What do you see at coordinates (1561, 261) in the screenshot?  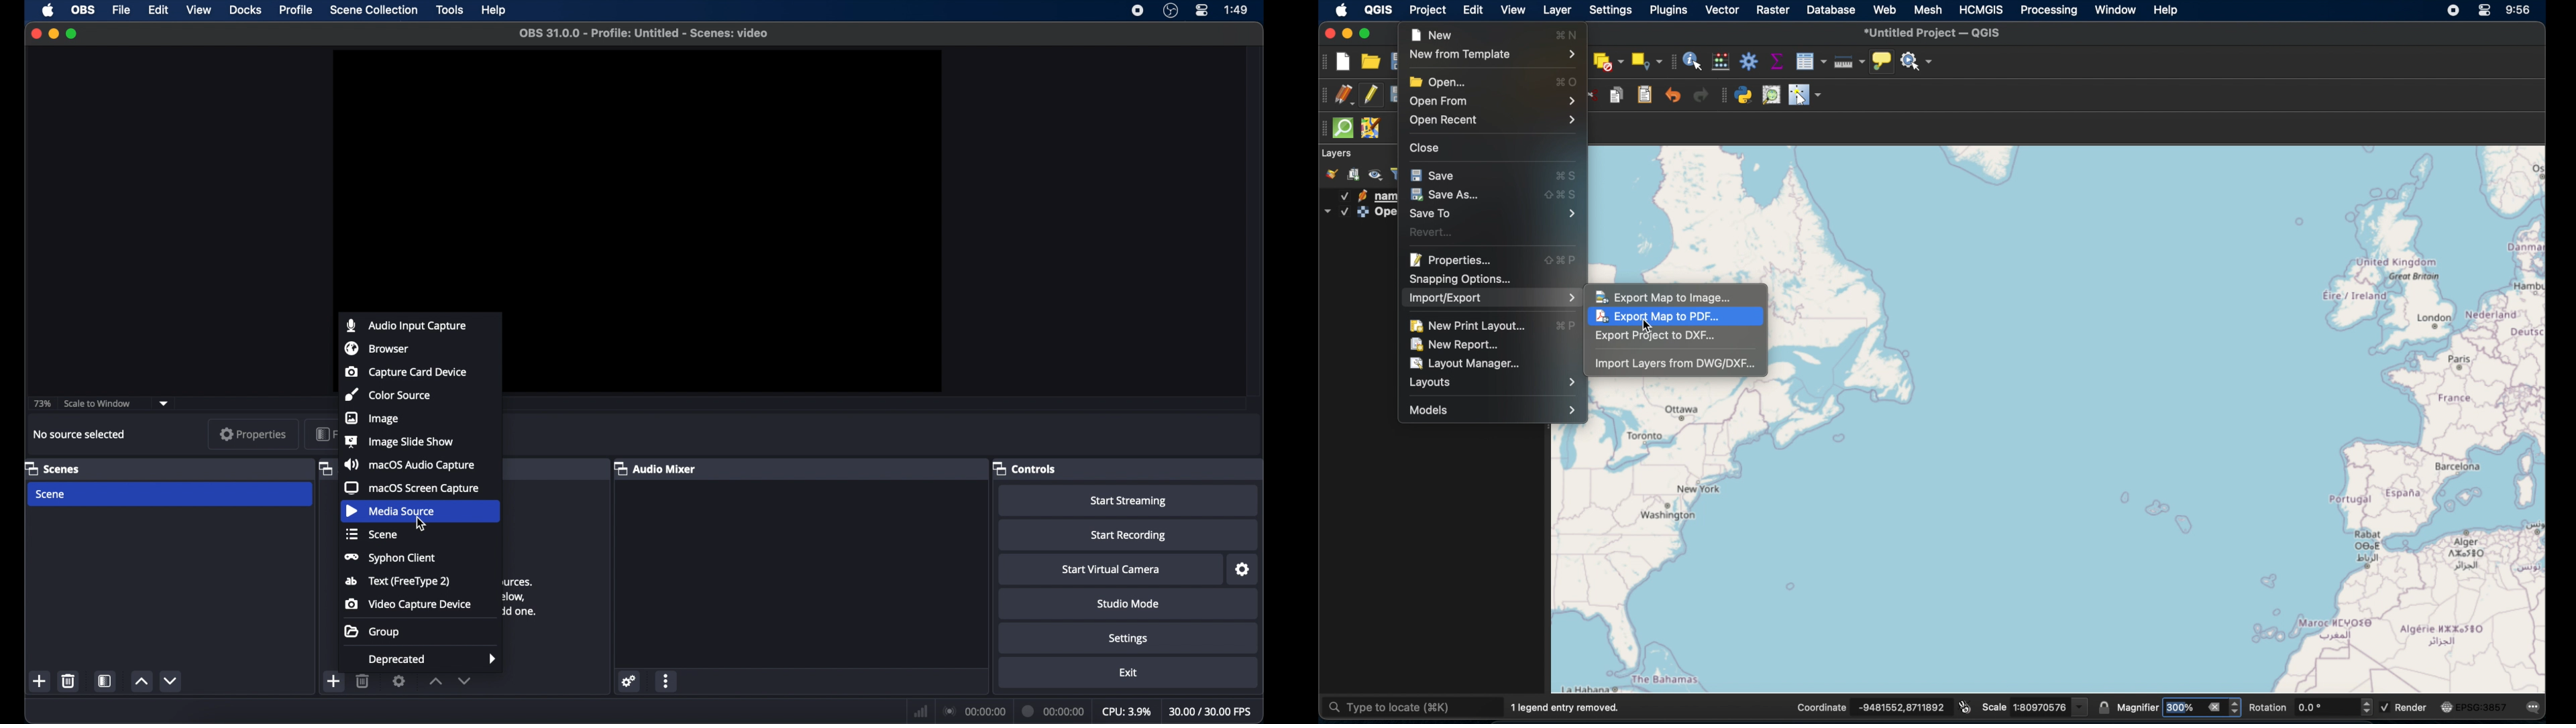 I see `properties shortcut` at bounding box center [1561, 261].